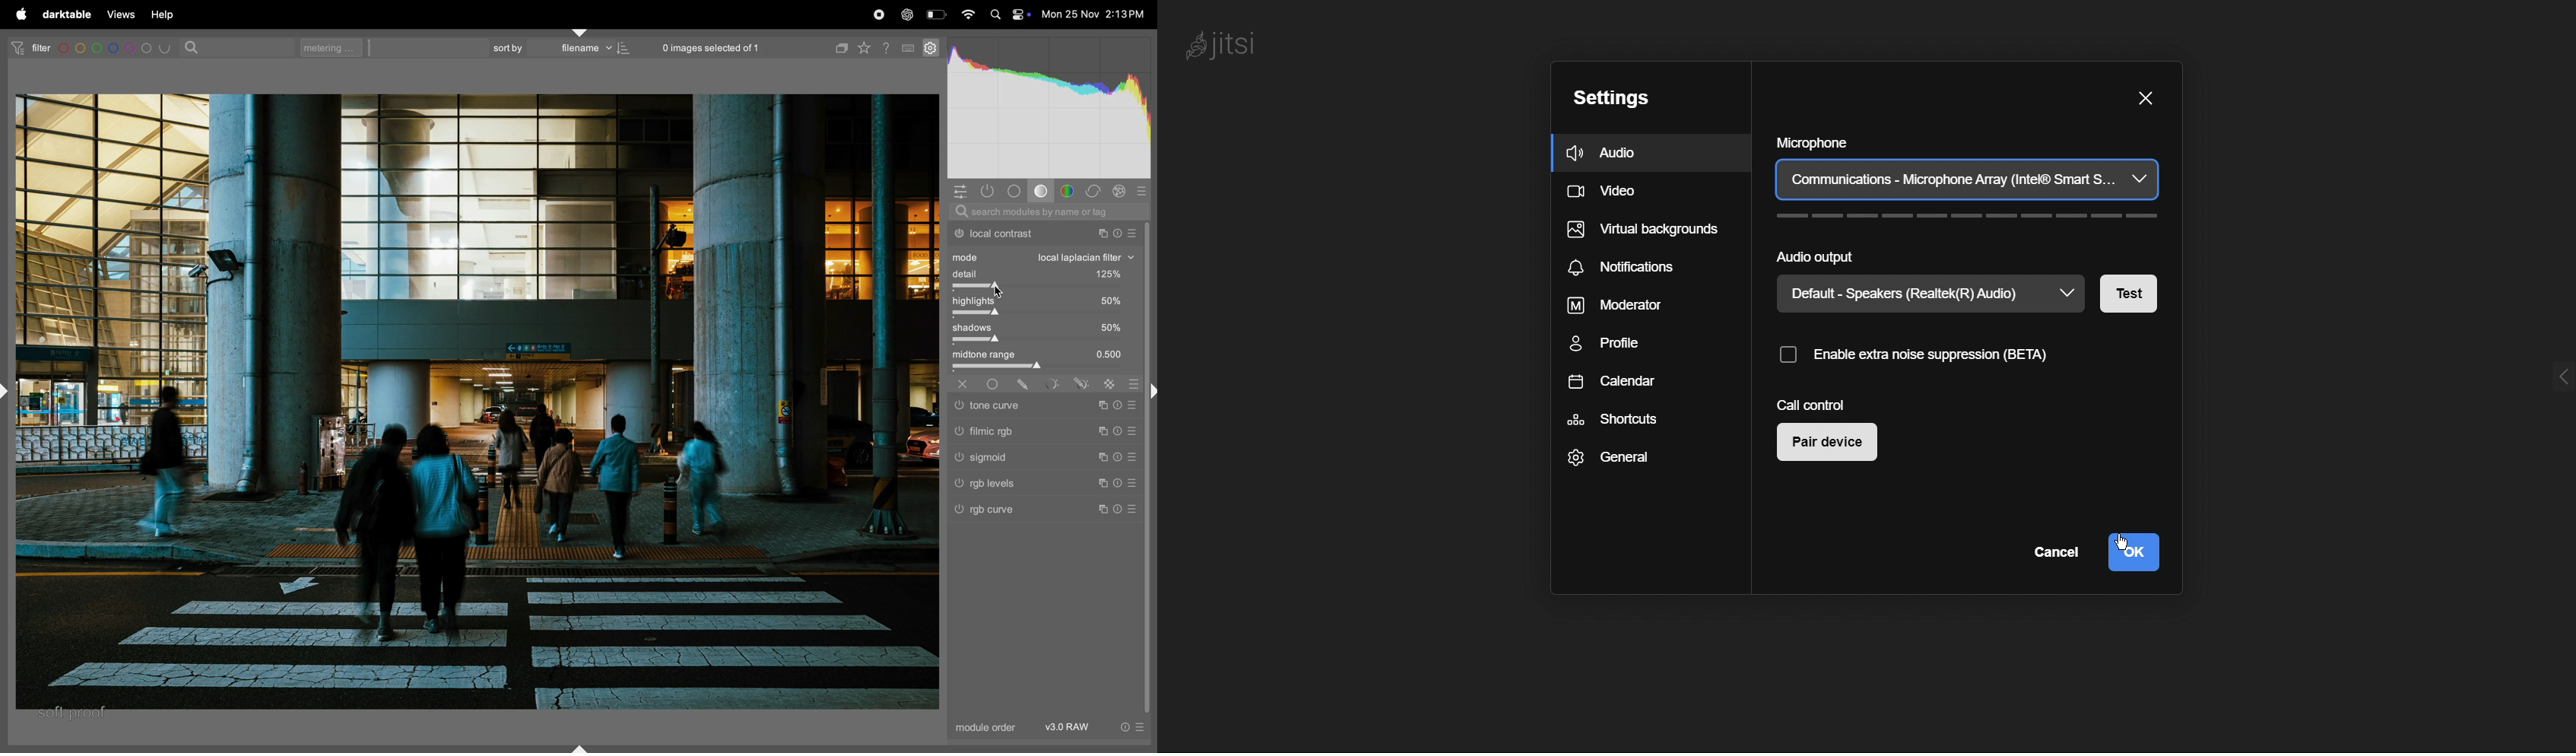 The height and width of the screenshot is (756, 2576). What do you see at coordinates (1143, 190) in the screenshot?
I see `presets` at bounding box center [1143, 190].